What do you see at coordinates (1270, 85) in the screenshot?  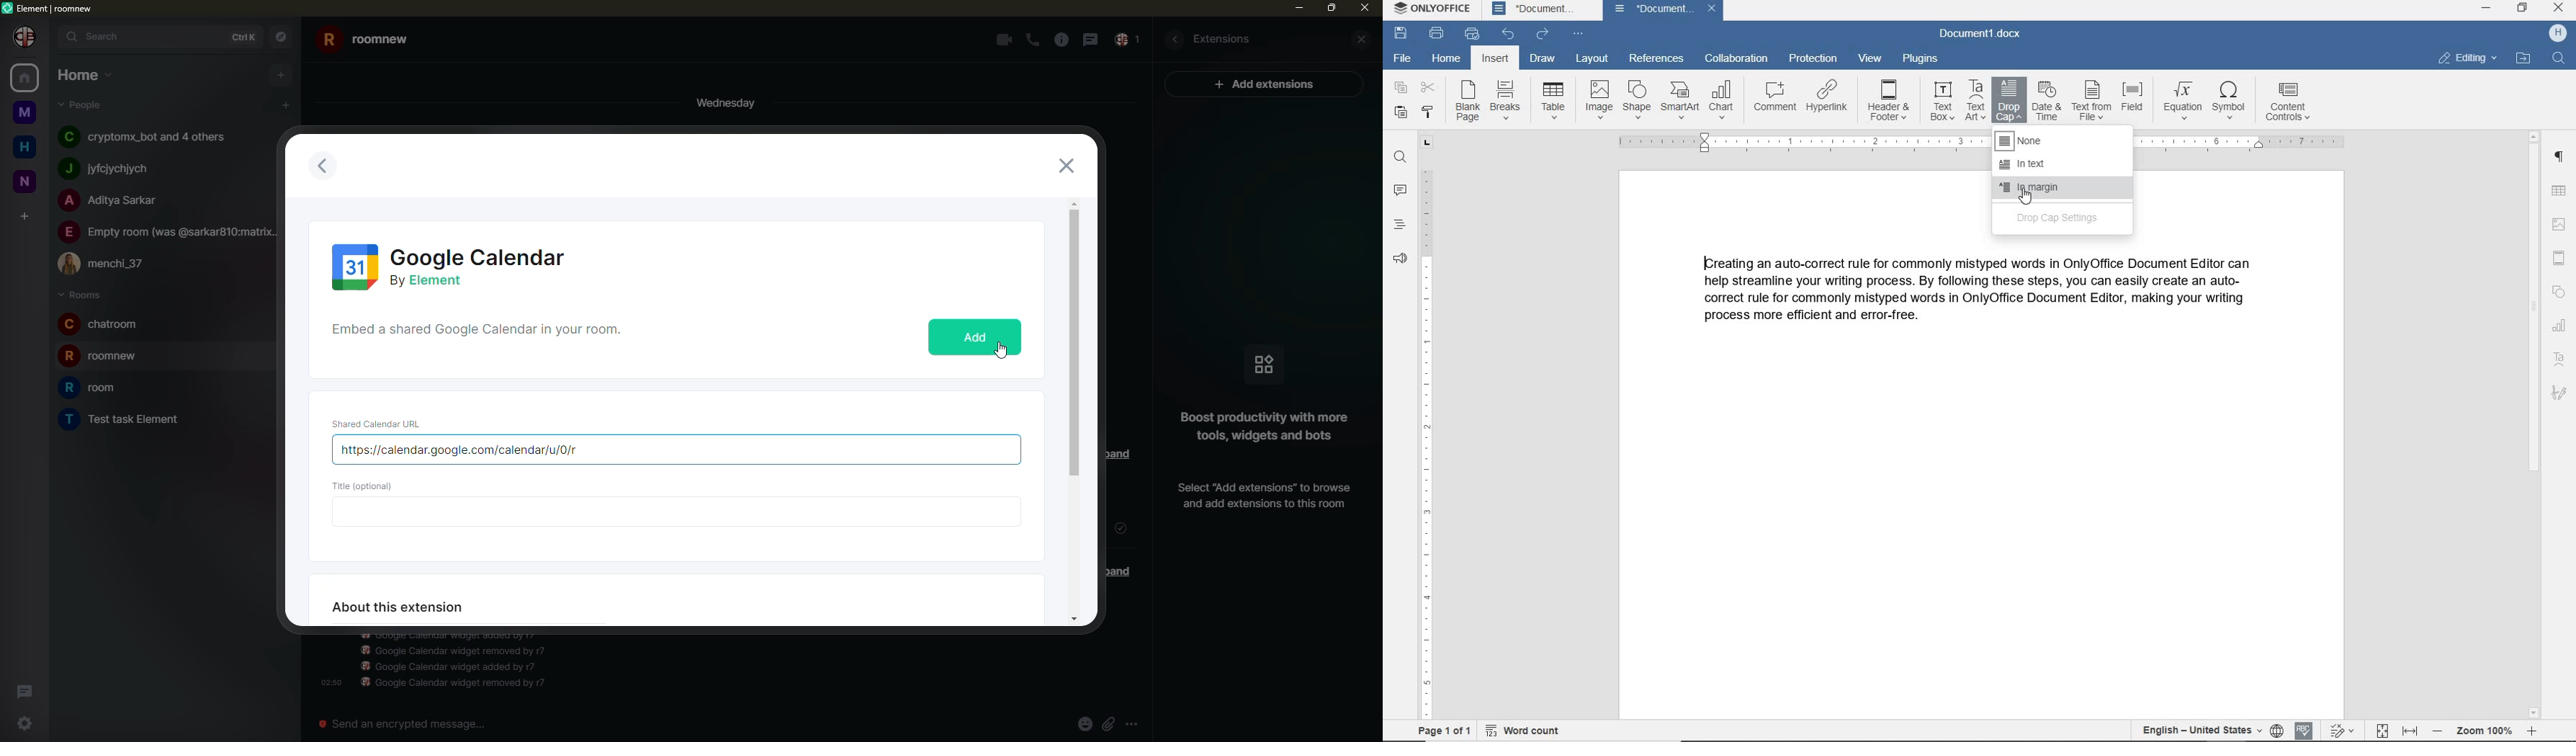 I see `ad` at bounding box center [1270, 85].